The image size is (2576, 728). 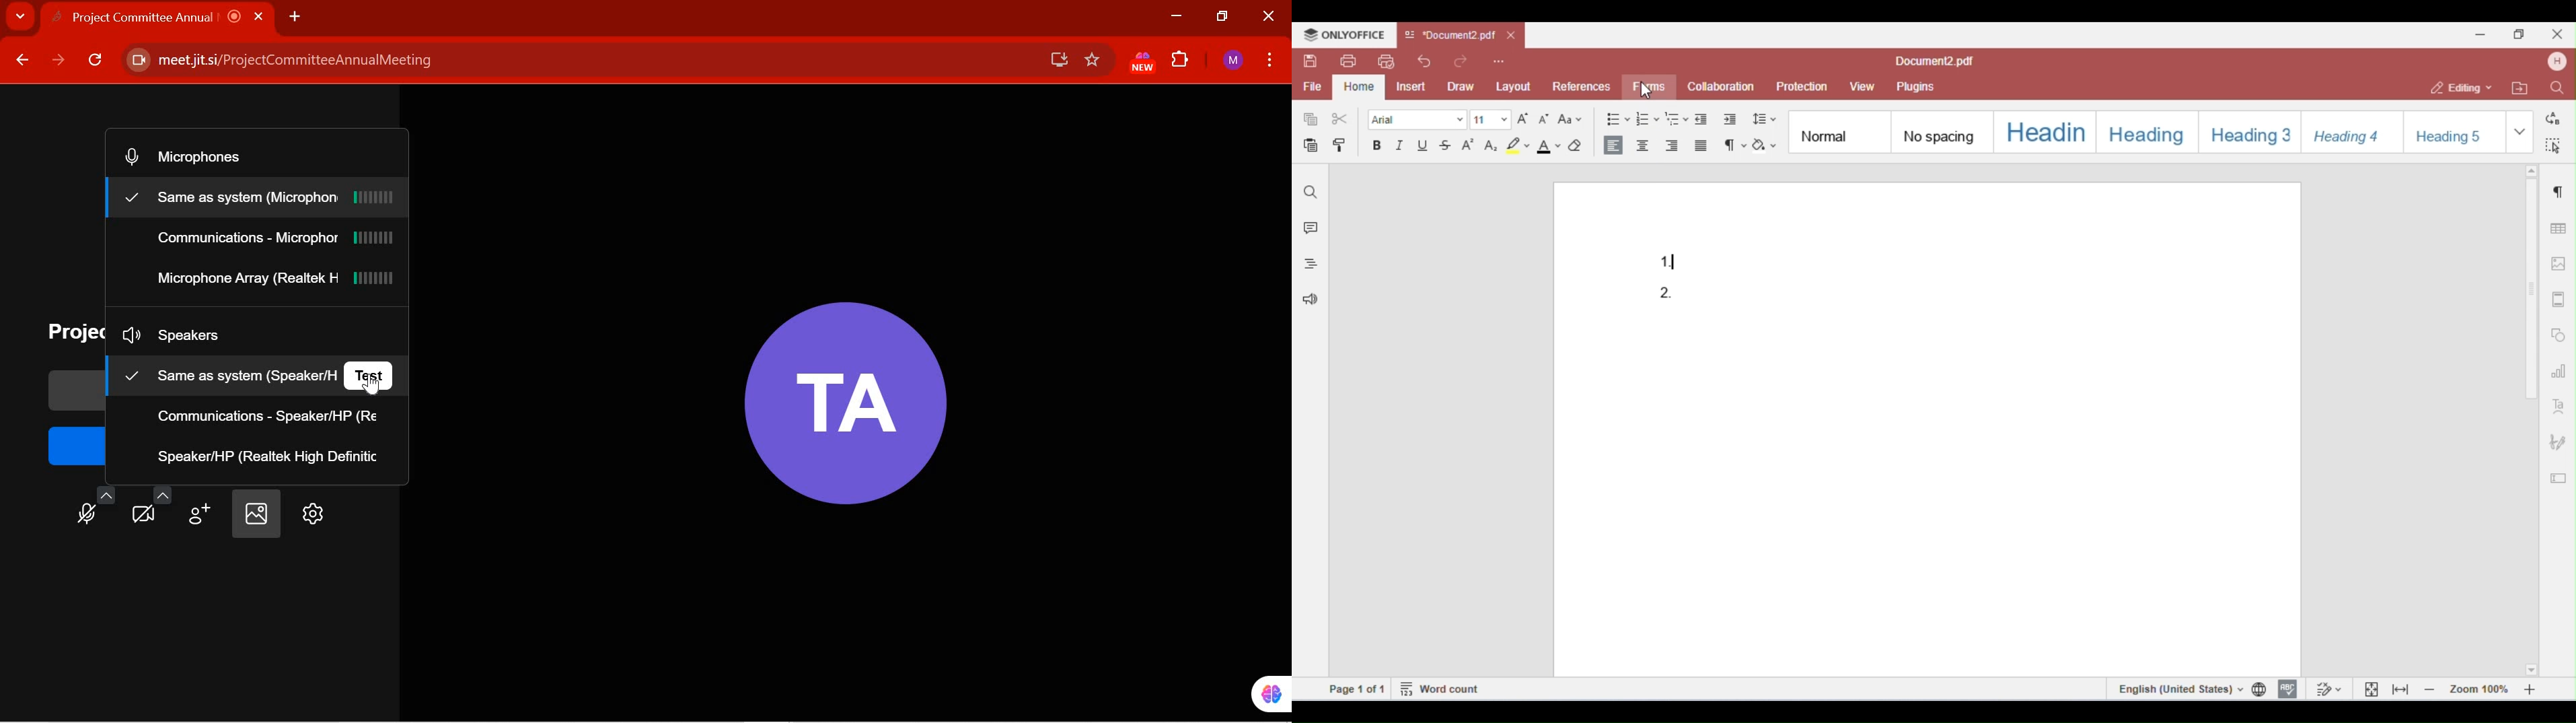 I want to click on settings, so click(x=310, y=514).